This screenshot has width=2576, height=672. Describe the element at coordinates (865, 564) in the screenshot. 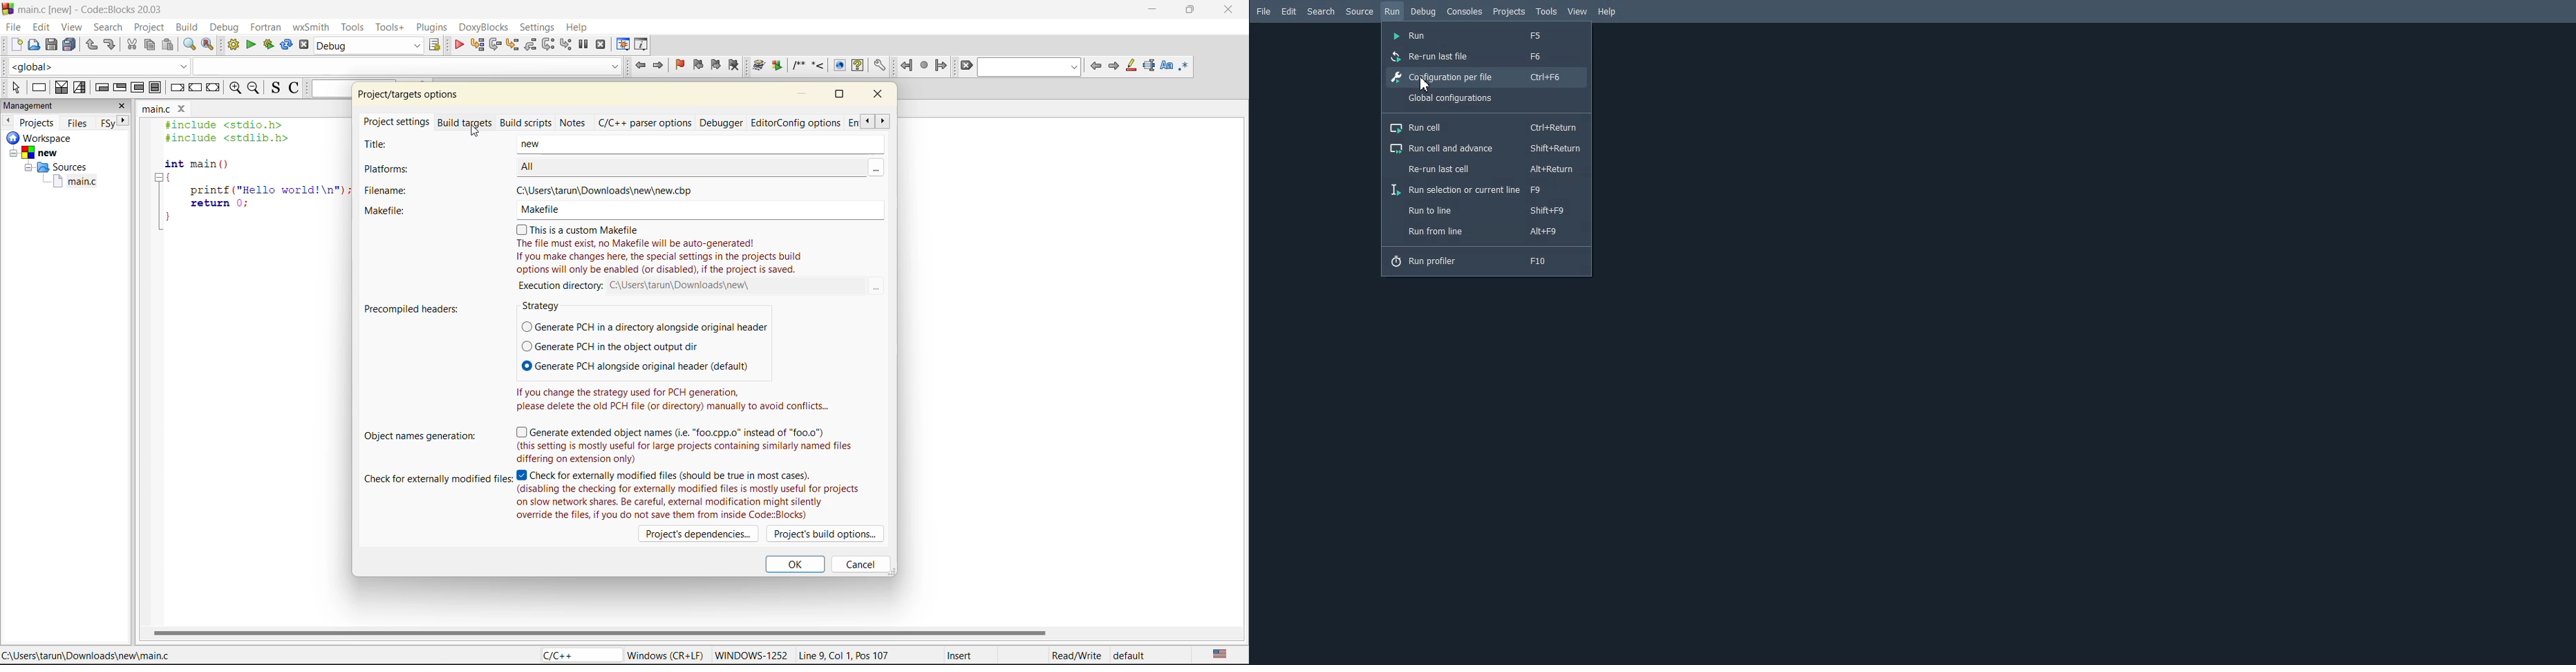

I see `cancel` at that location.